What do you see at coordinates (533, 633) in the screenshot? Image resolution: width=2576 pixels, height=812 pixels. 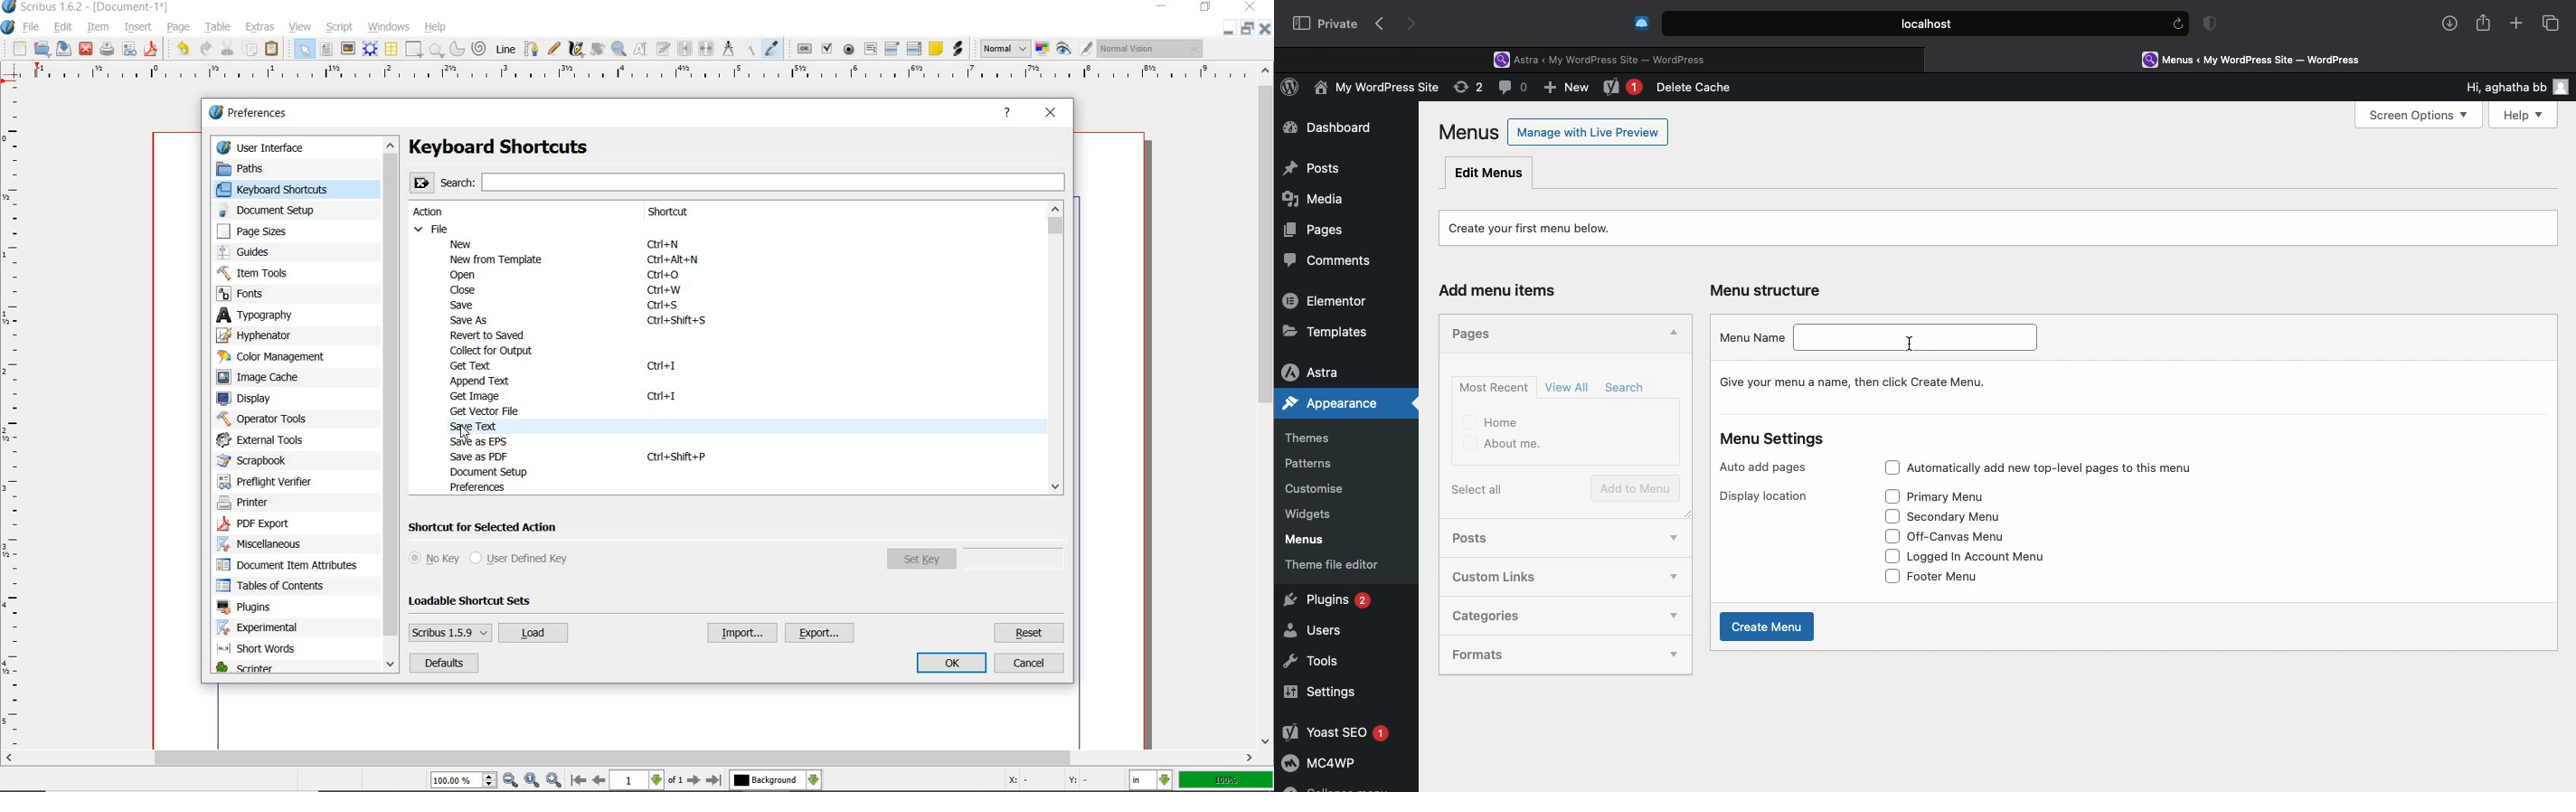 I see `load` at bounding box center [533, 633].